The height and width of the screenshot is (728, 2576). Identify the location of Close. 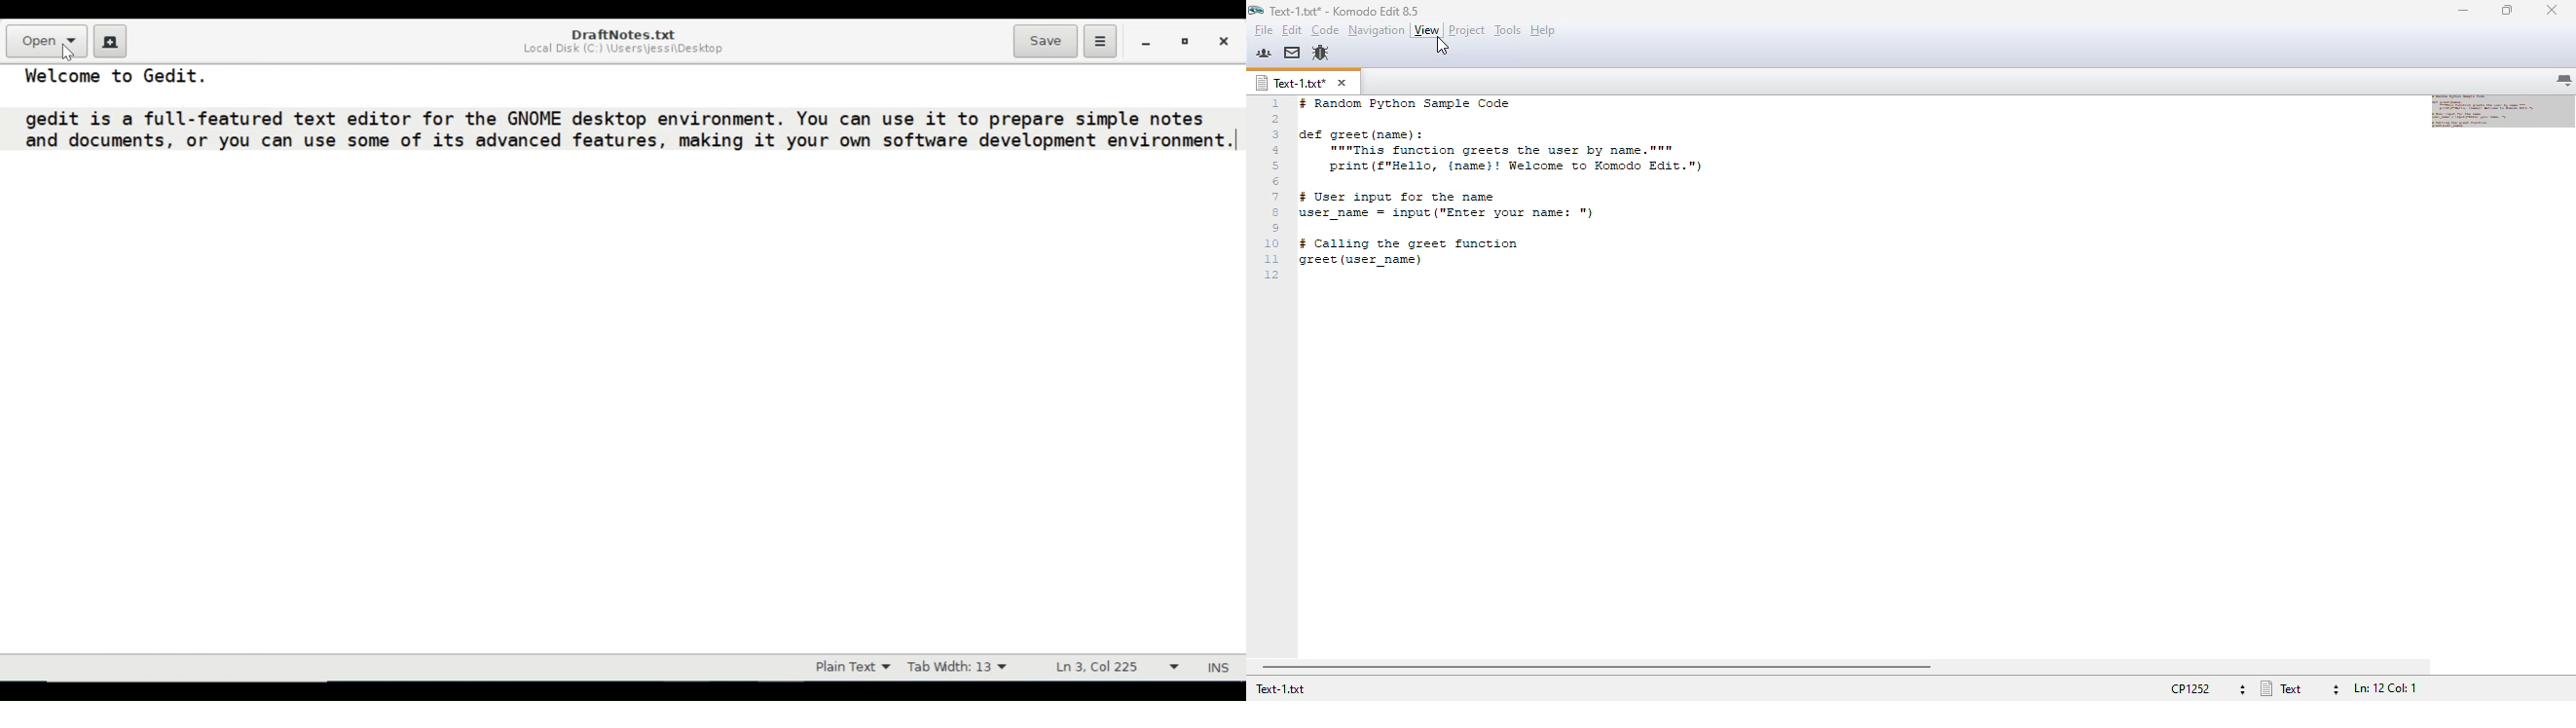
(1222, 40).